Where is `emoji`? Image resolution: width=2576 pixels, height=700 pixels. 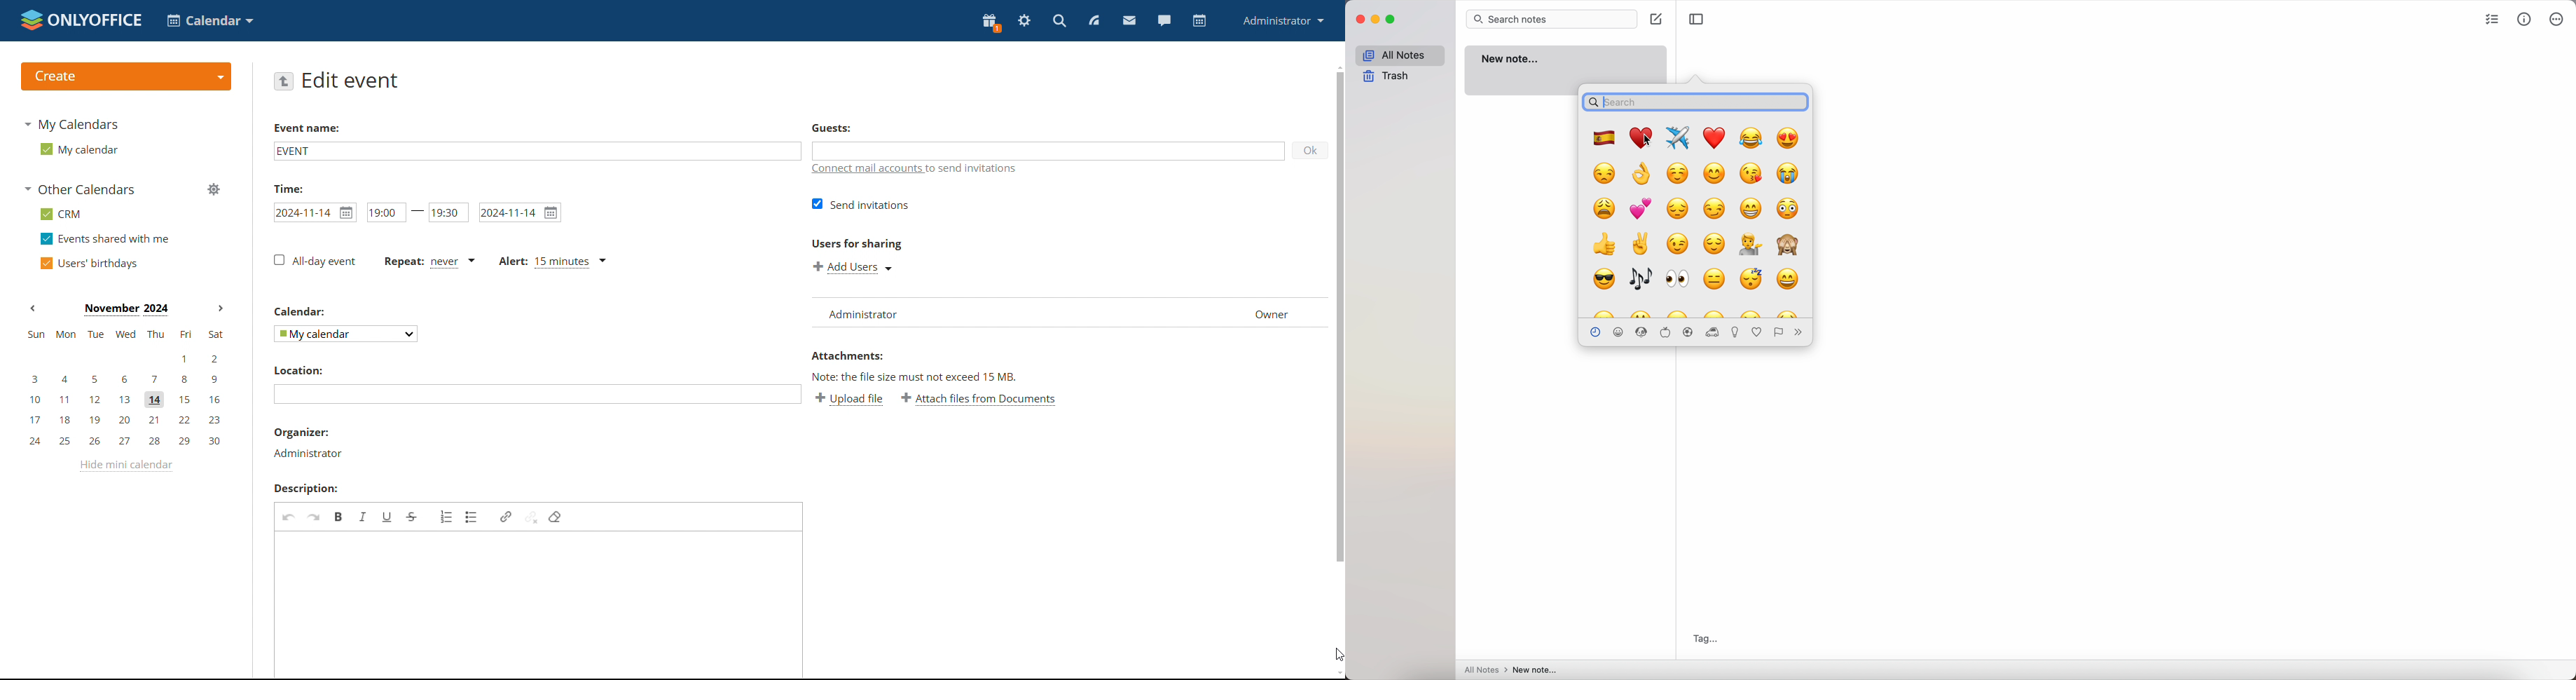
emoji is located at coordinates (1602, 311).